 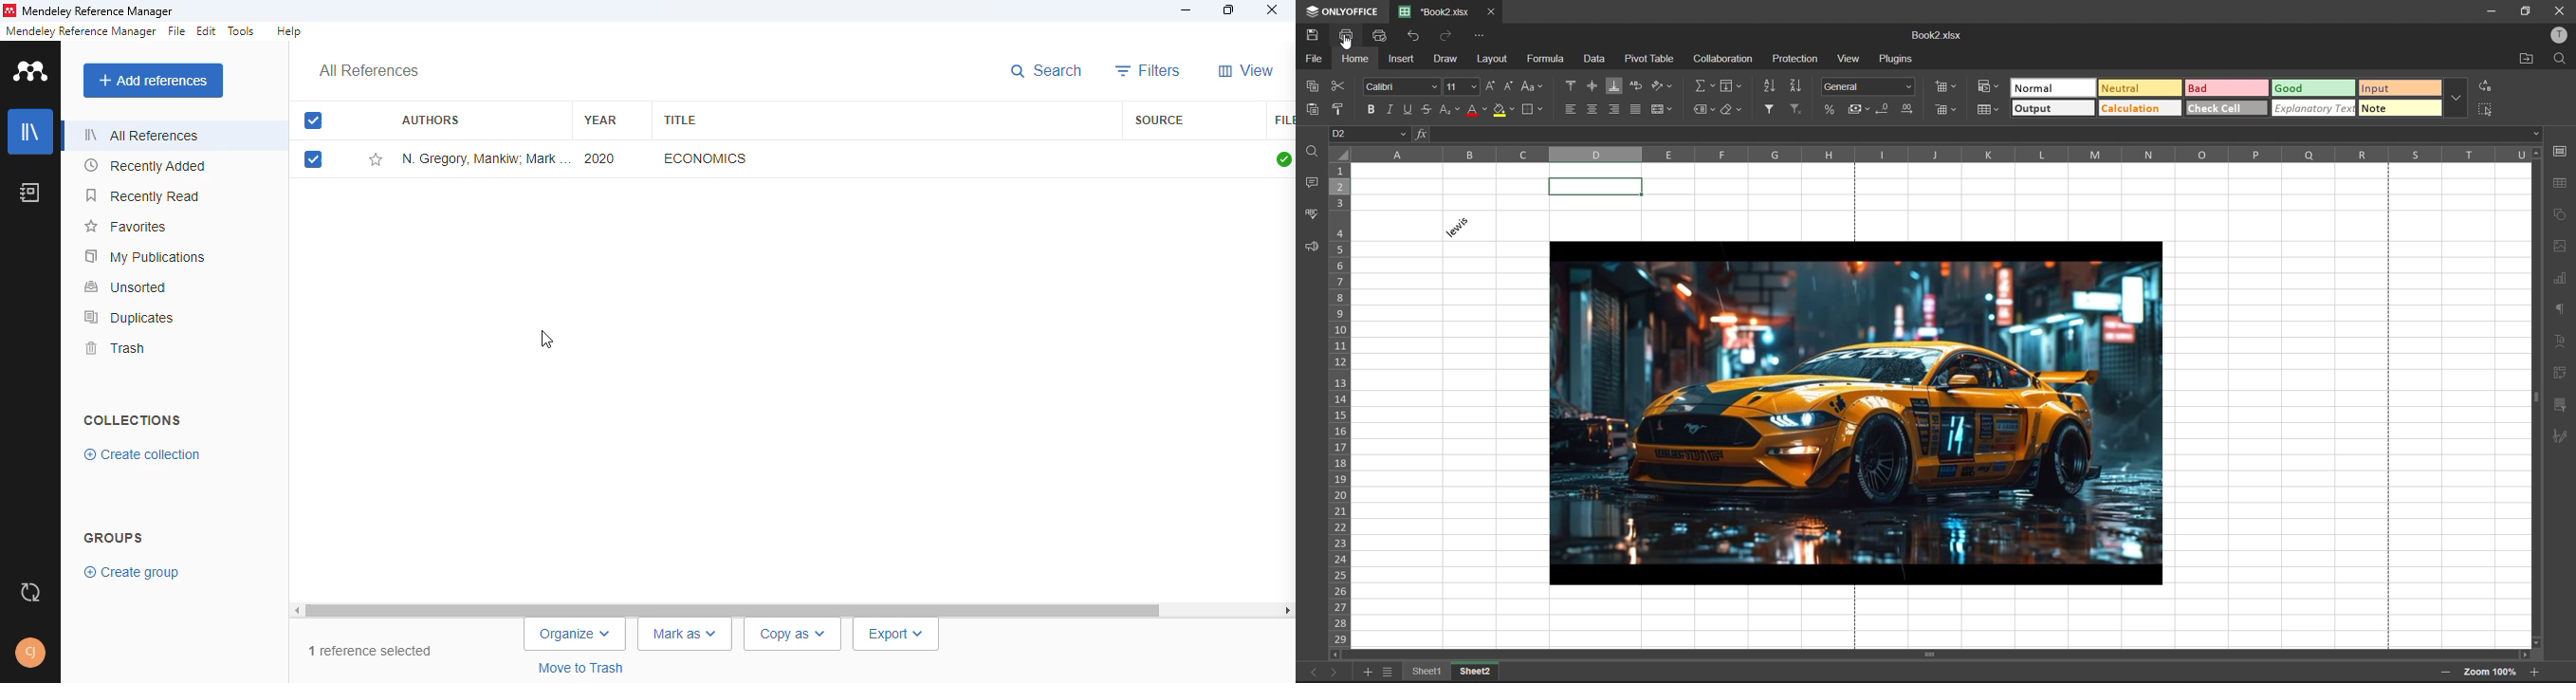 What do you see at coordinates (1352, 35) in the screenshot?
I see `print` at bounding box center [1352, 35].